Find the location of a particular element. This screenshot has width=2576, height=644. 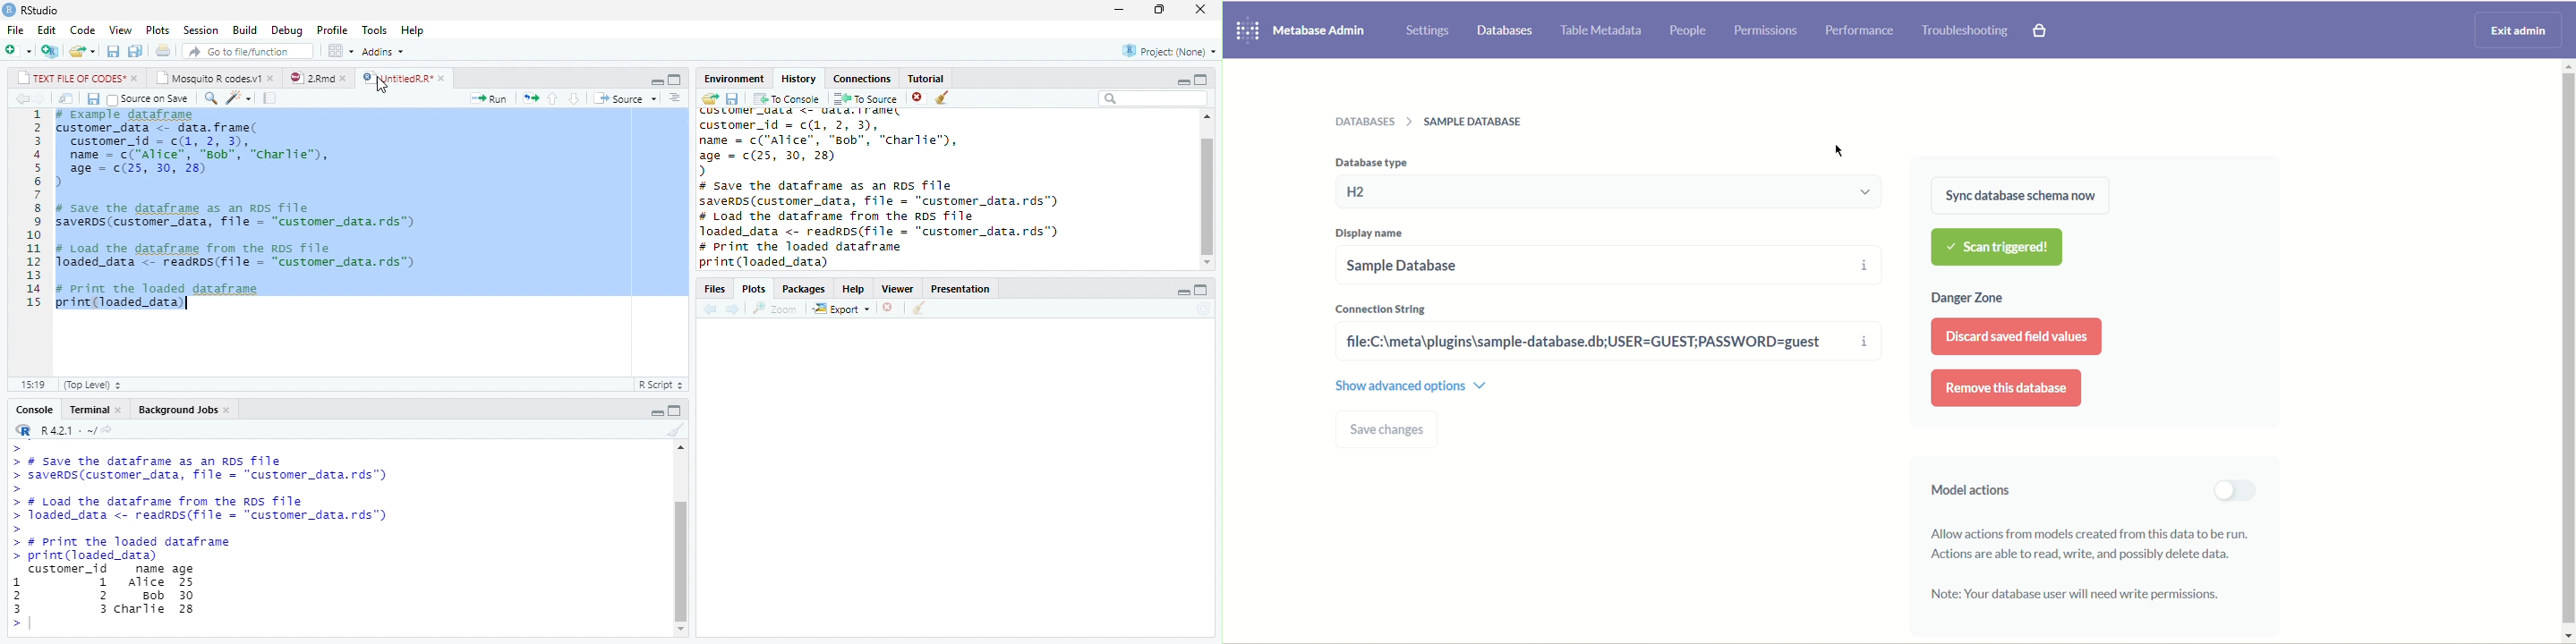

Terminal is located at coordinates (88, 410).